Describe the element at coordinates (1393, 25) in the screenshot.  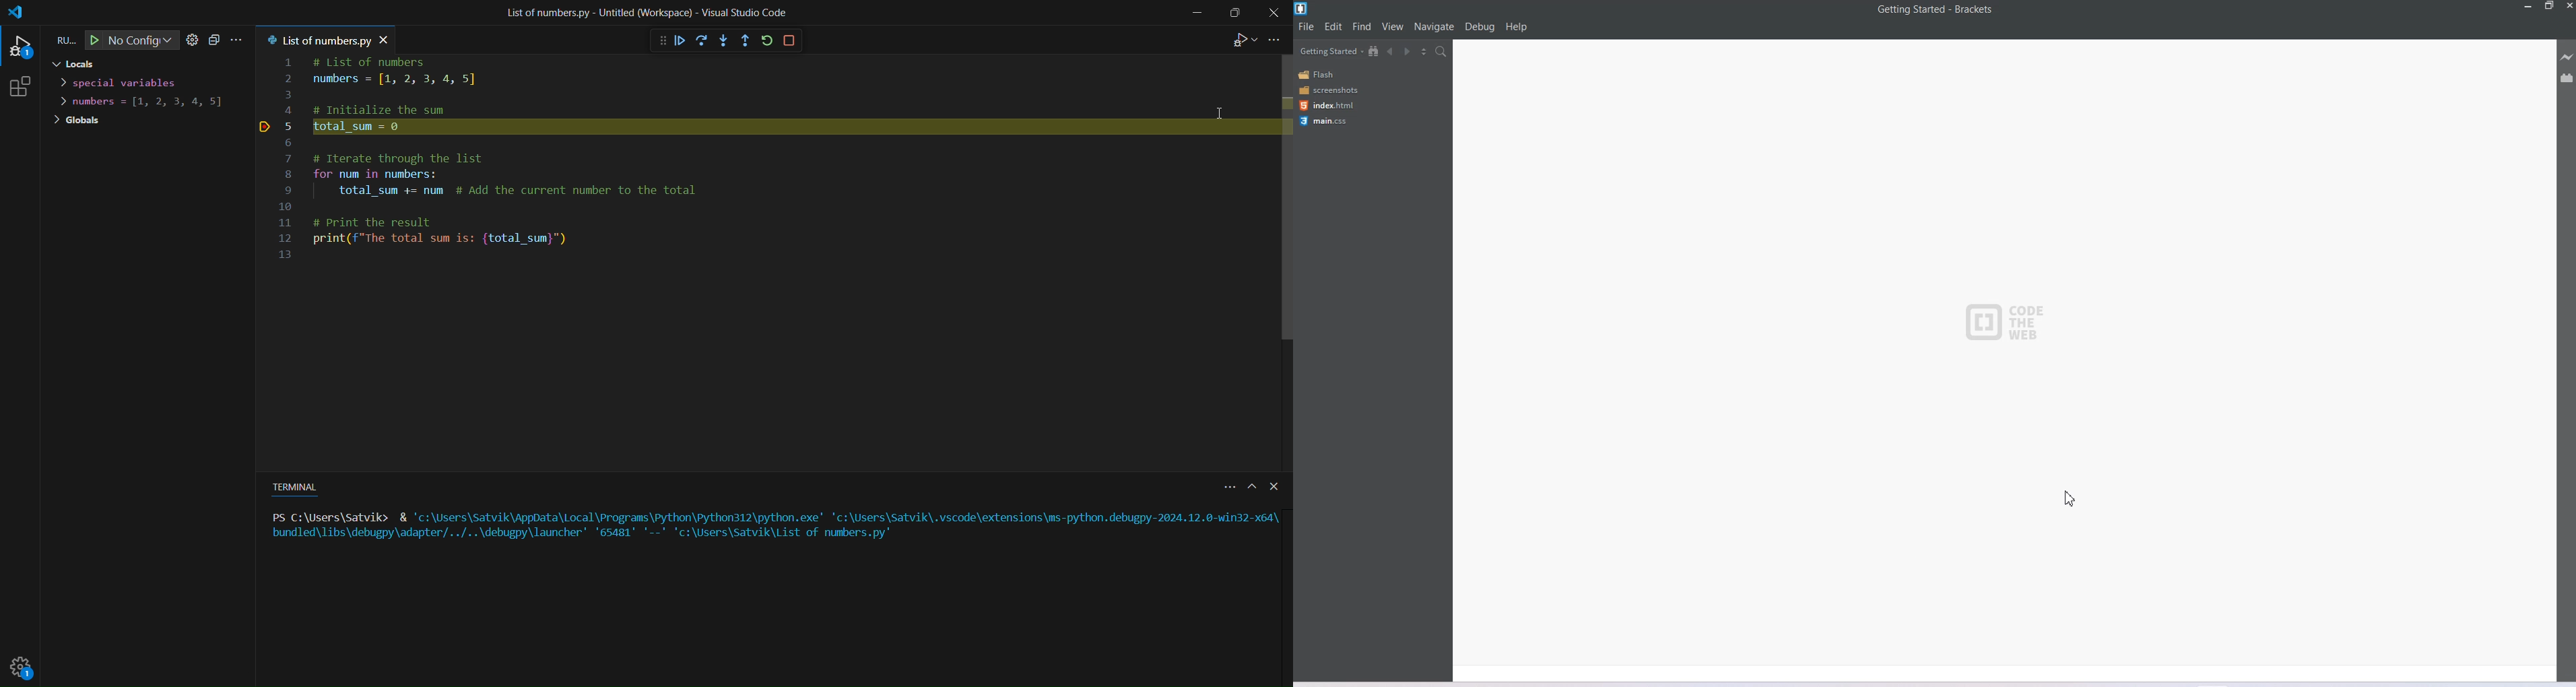
I see `View` at that location.